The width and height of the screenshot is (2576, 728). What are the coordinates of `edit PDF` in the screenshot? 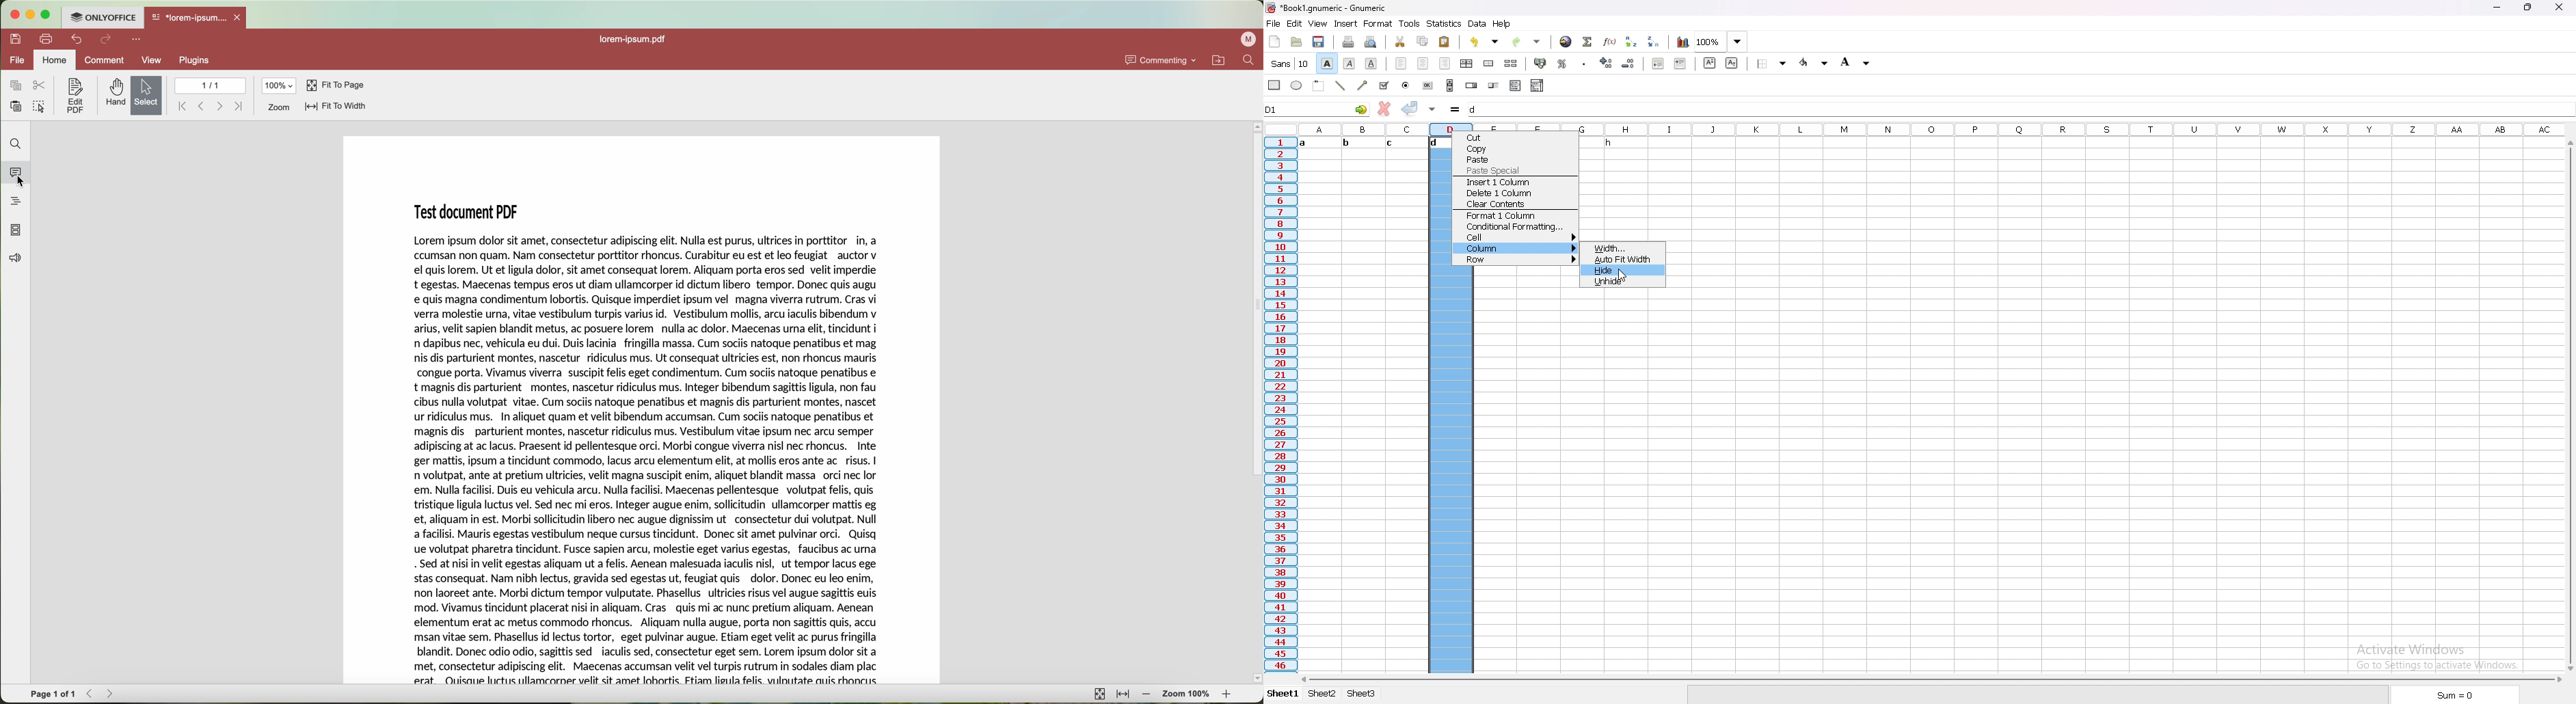 It's located at (74, 96).